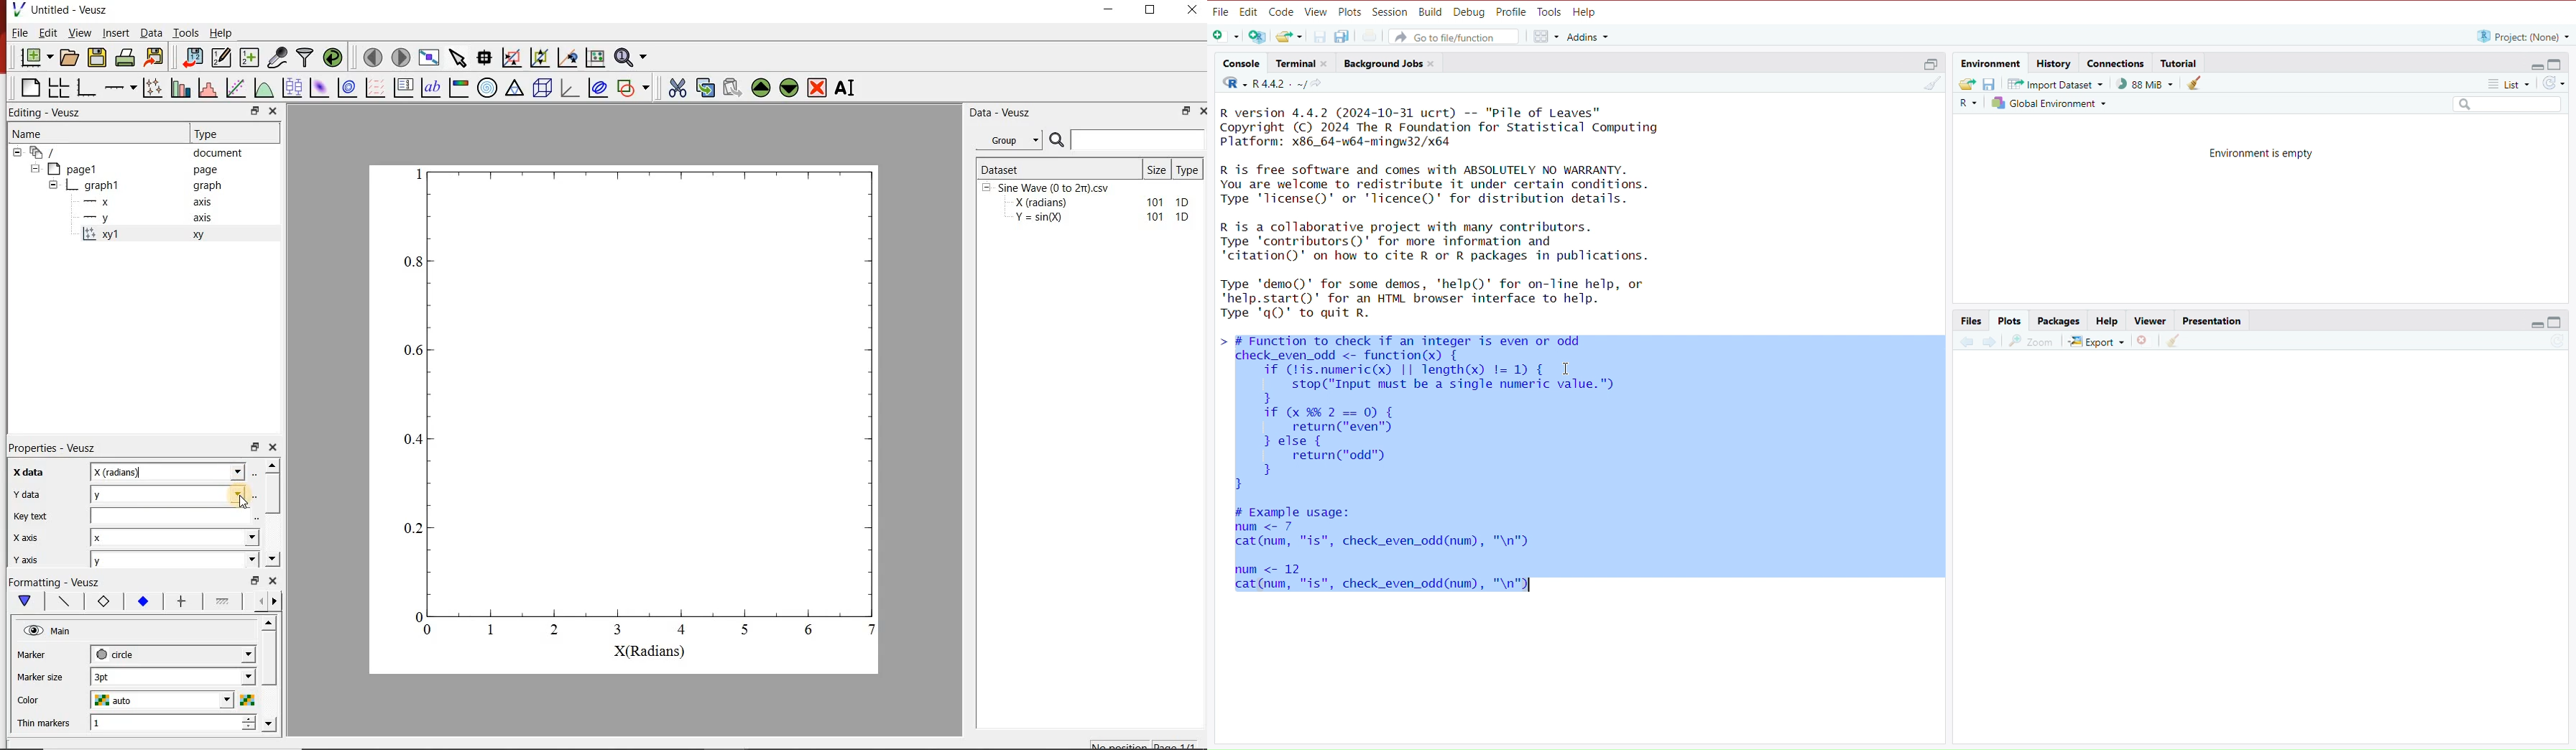  Describe the element at coordinates (458, 87) in the screenshot. I see `image color bar` at that location.